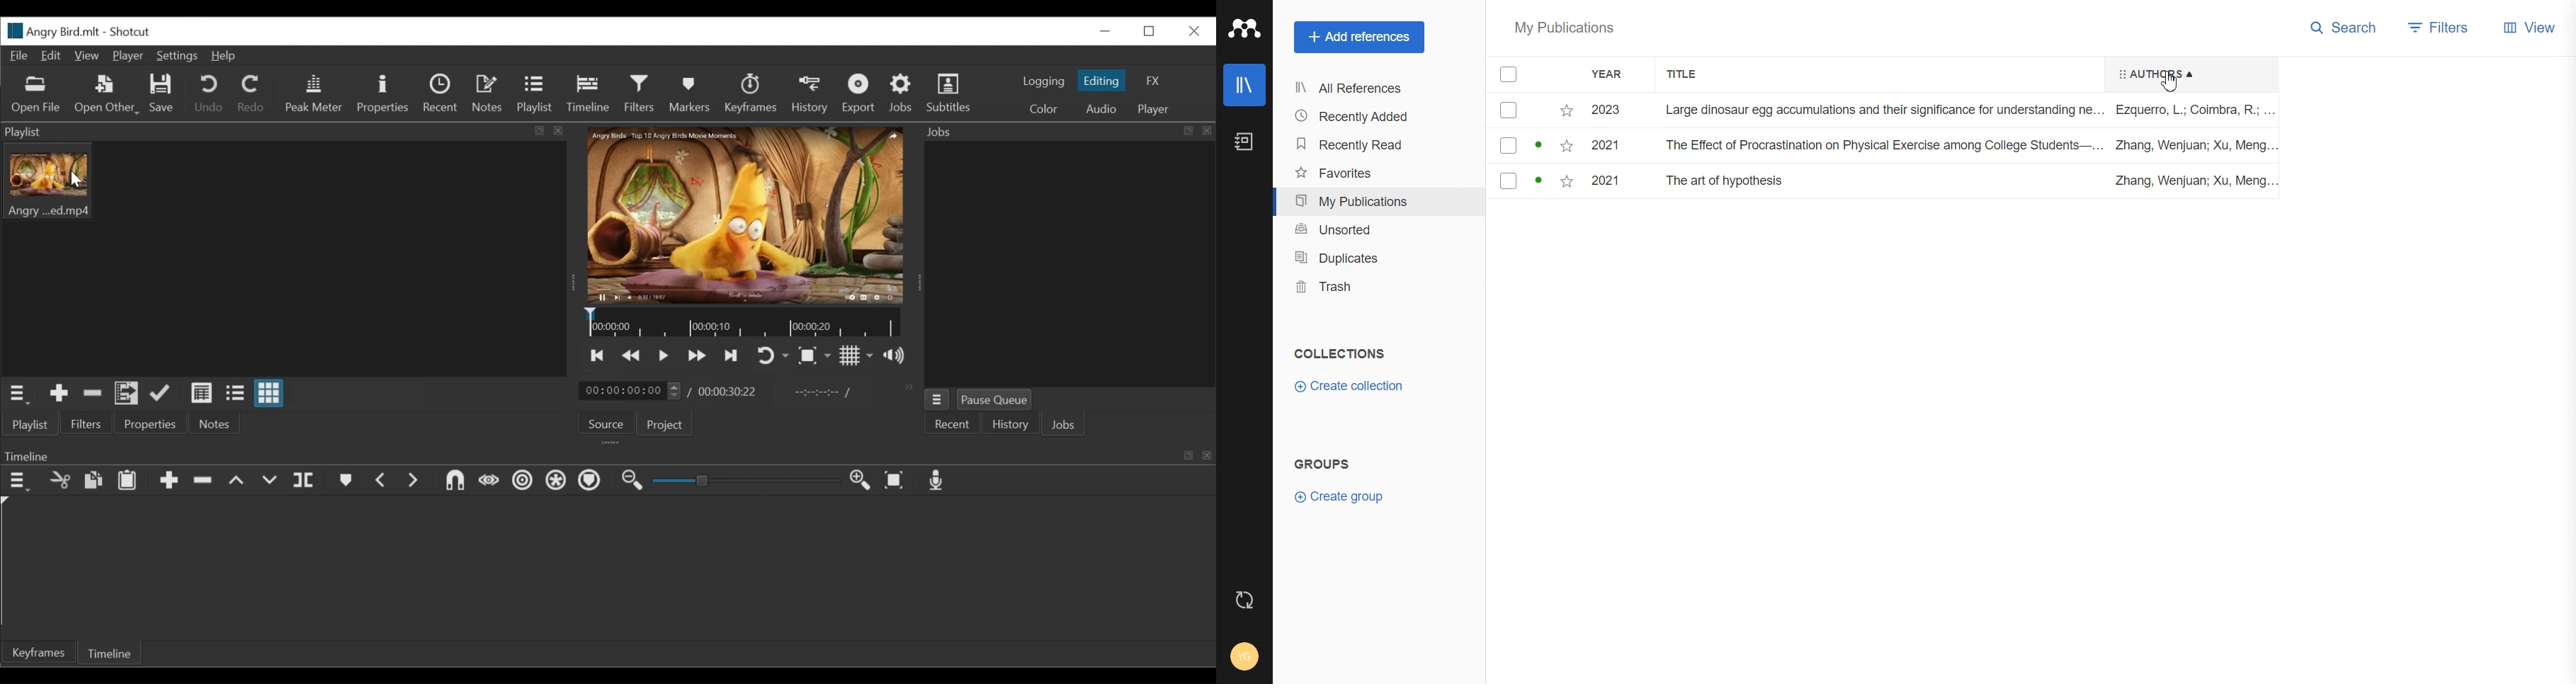  Describe the element at coordinates (732, 355) in the screenshot. I see `Skip to the next point` at that location.